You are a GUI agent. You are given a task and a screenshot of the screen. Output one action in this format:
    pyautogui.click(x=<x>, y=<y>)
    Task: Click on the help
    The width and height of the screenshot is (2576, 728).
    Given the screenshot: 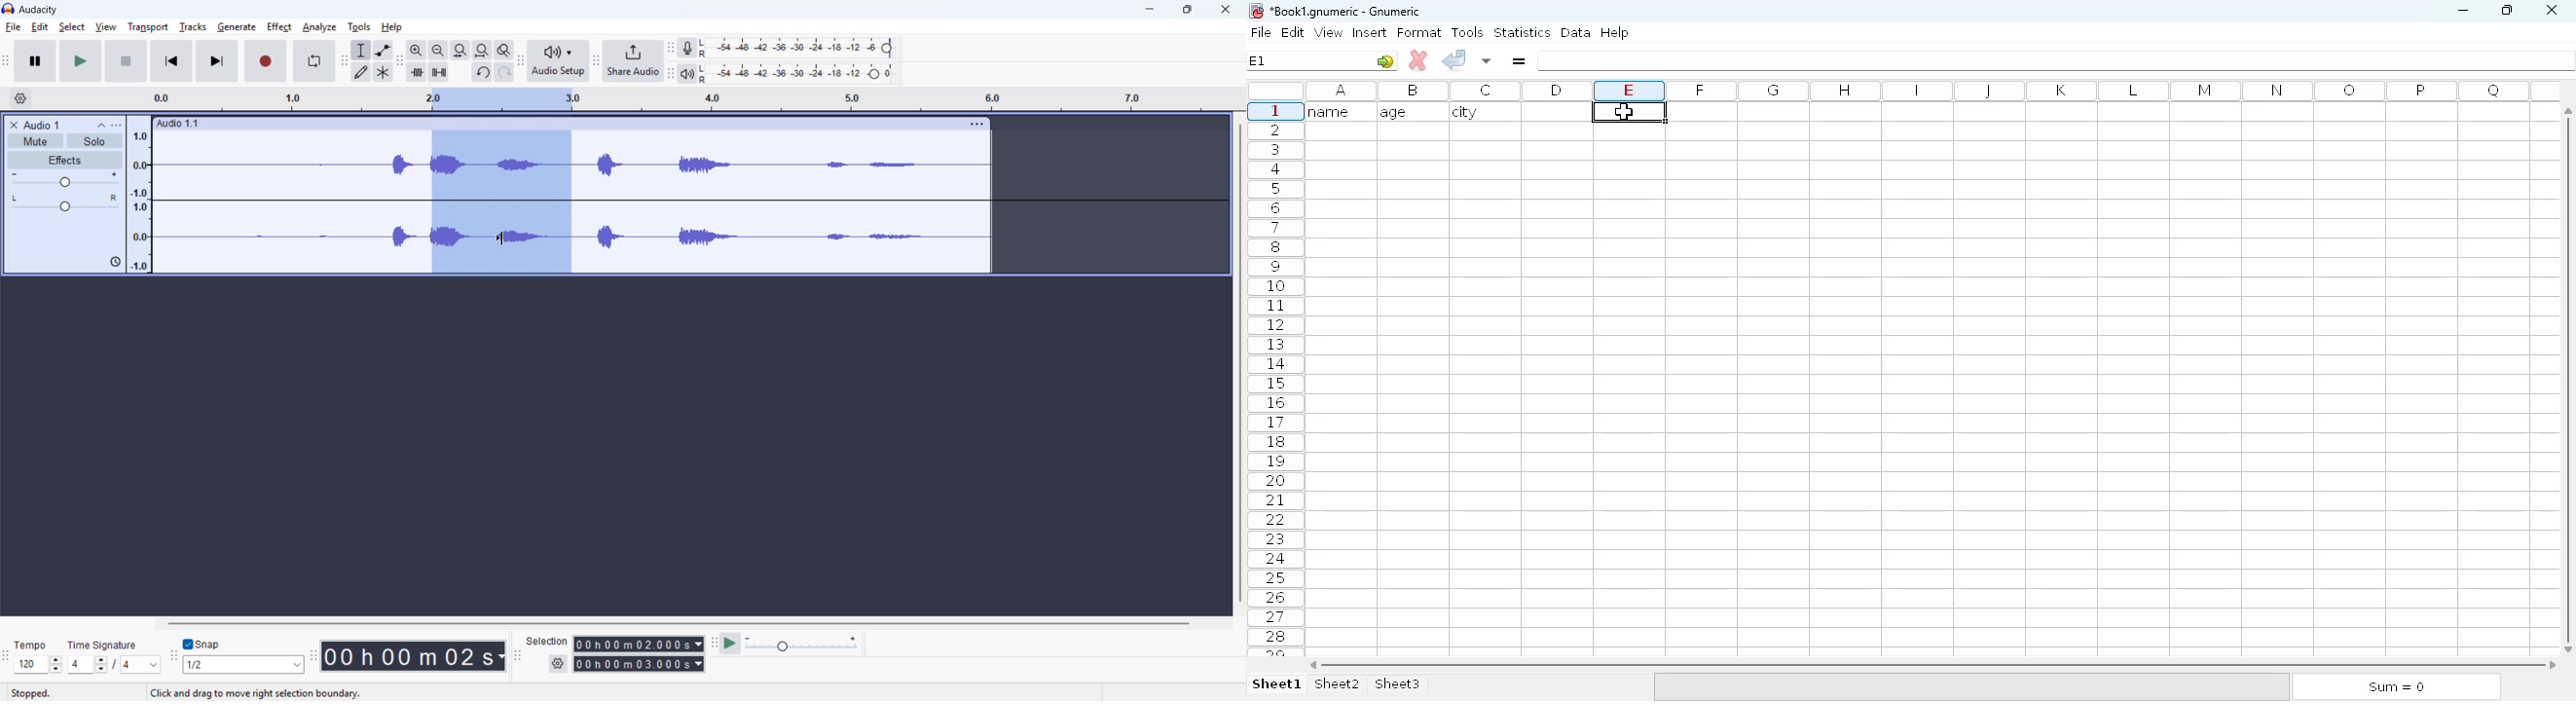 What is the action you would take?
    pyautogui.click(x=391, y=27)
    